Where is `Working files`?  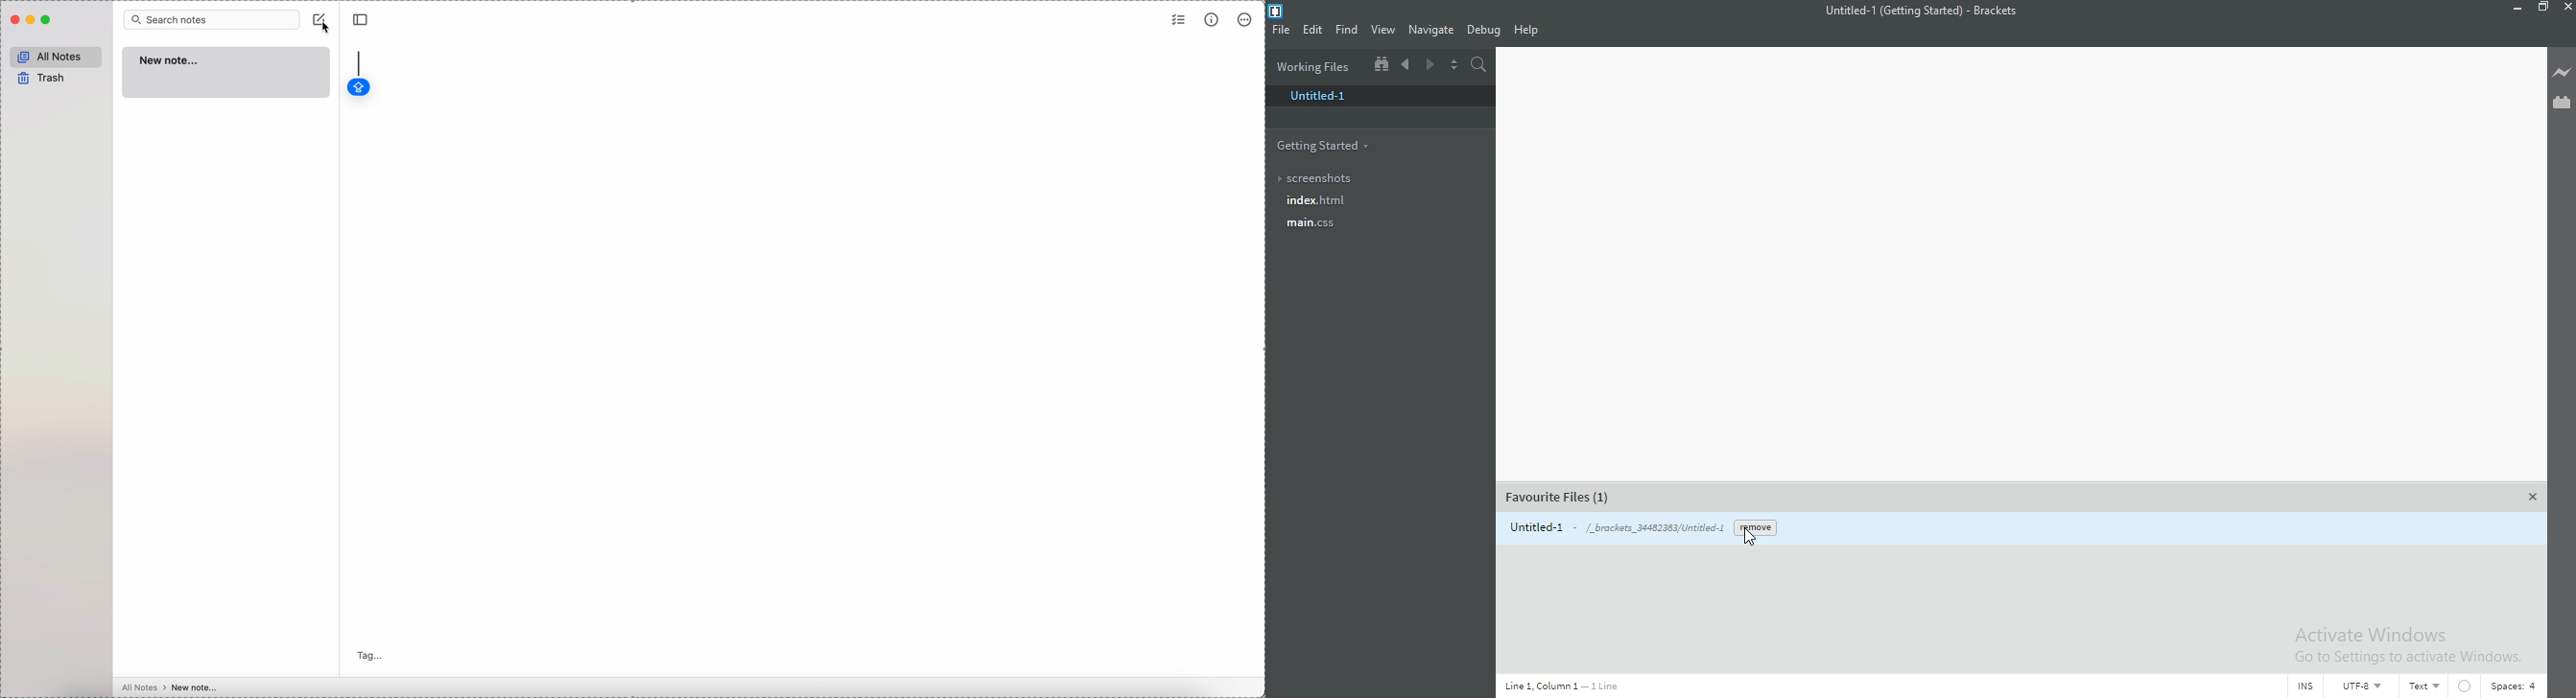
Working files is located at coordinates (1314, 66).